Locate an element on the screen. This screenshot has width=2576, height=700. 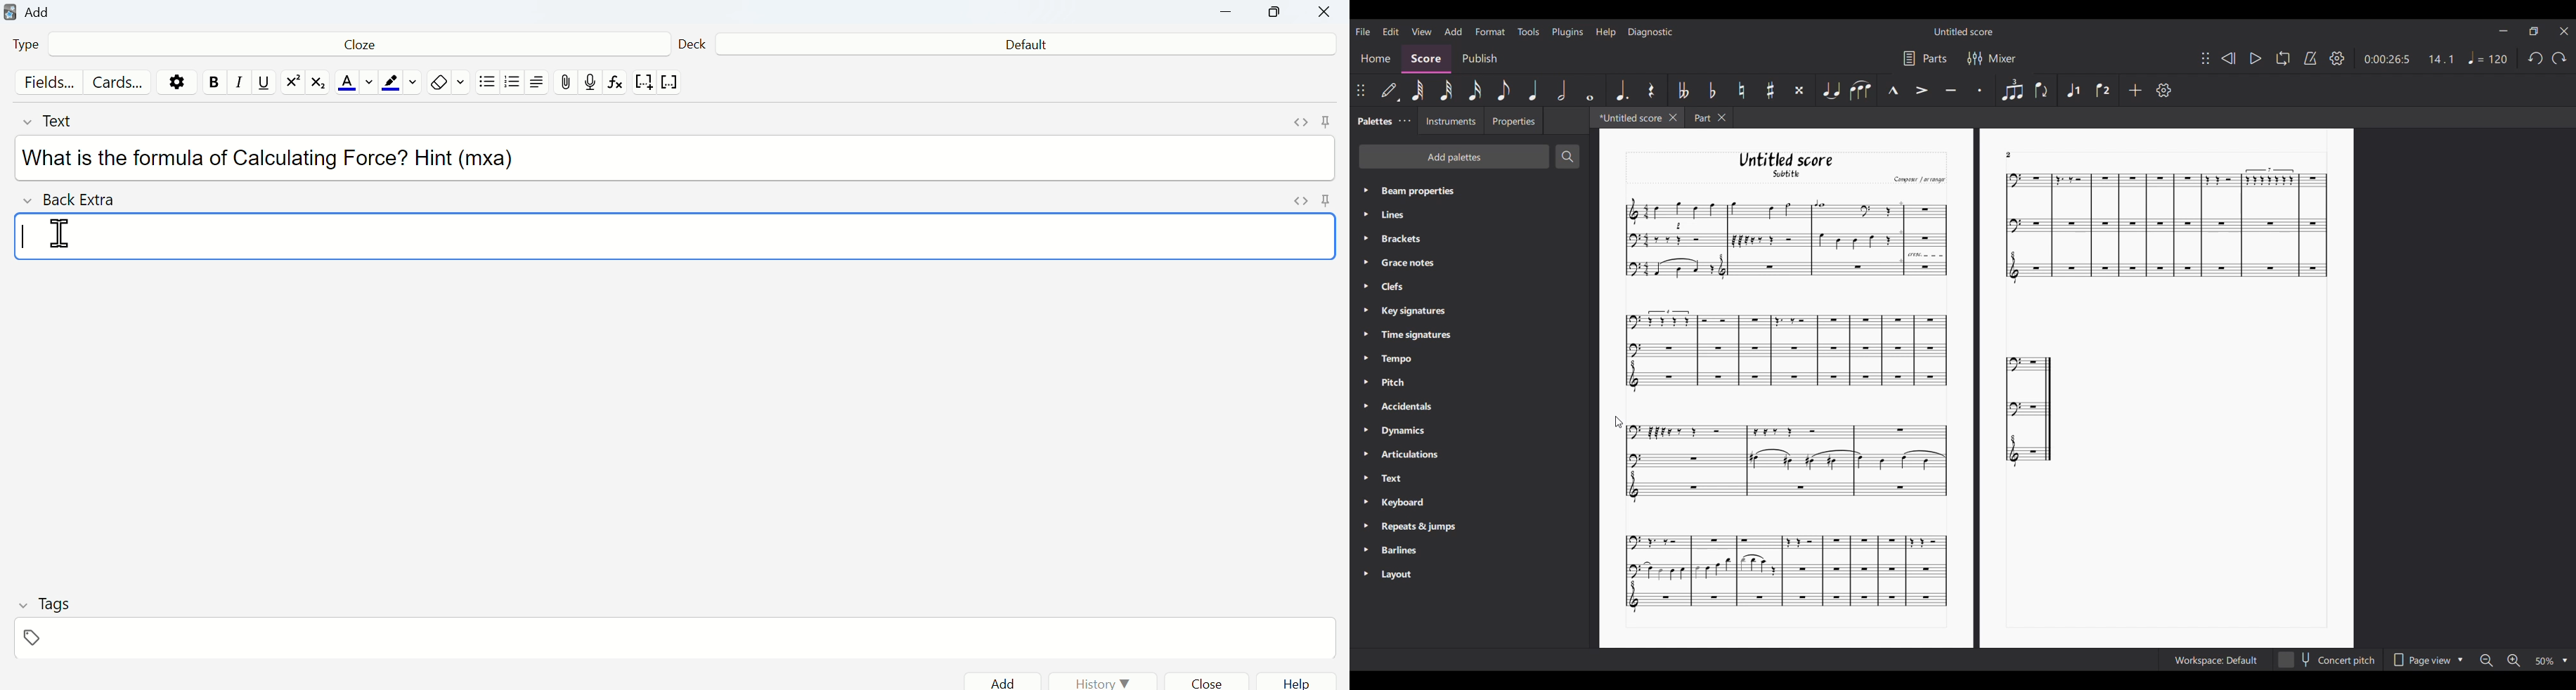
Add menu is located at coordinates (1452, 31).